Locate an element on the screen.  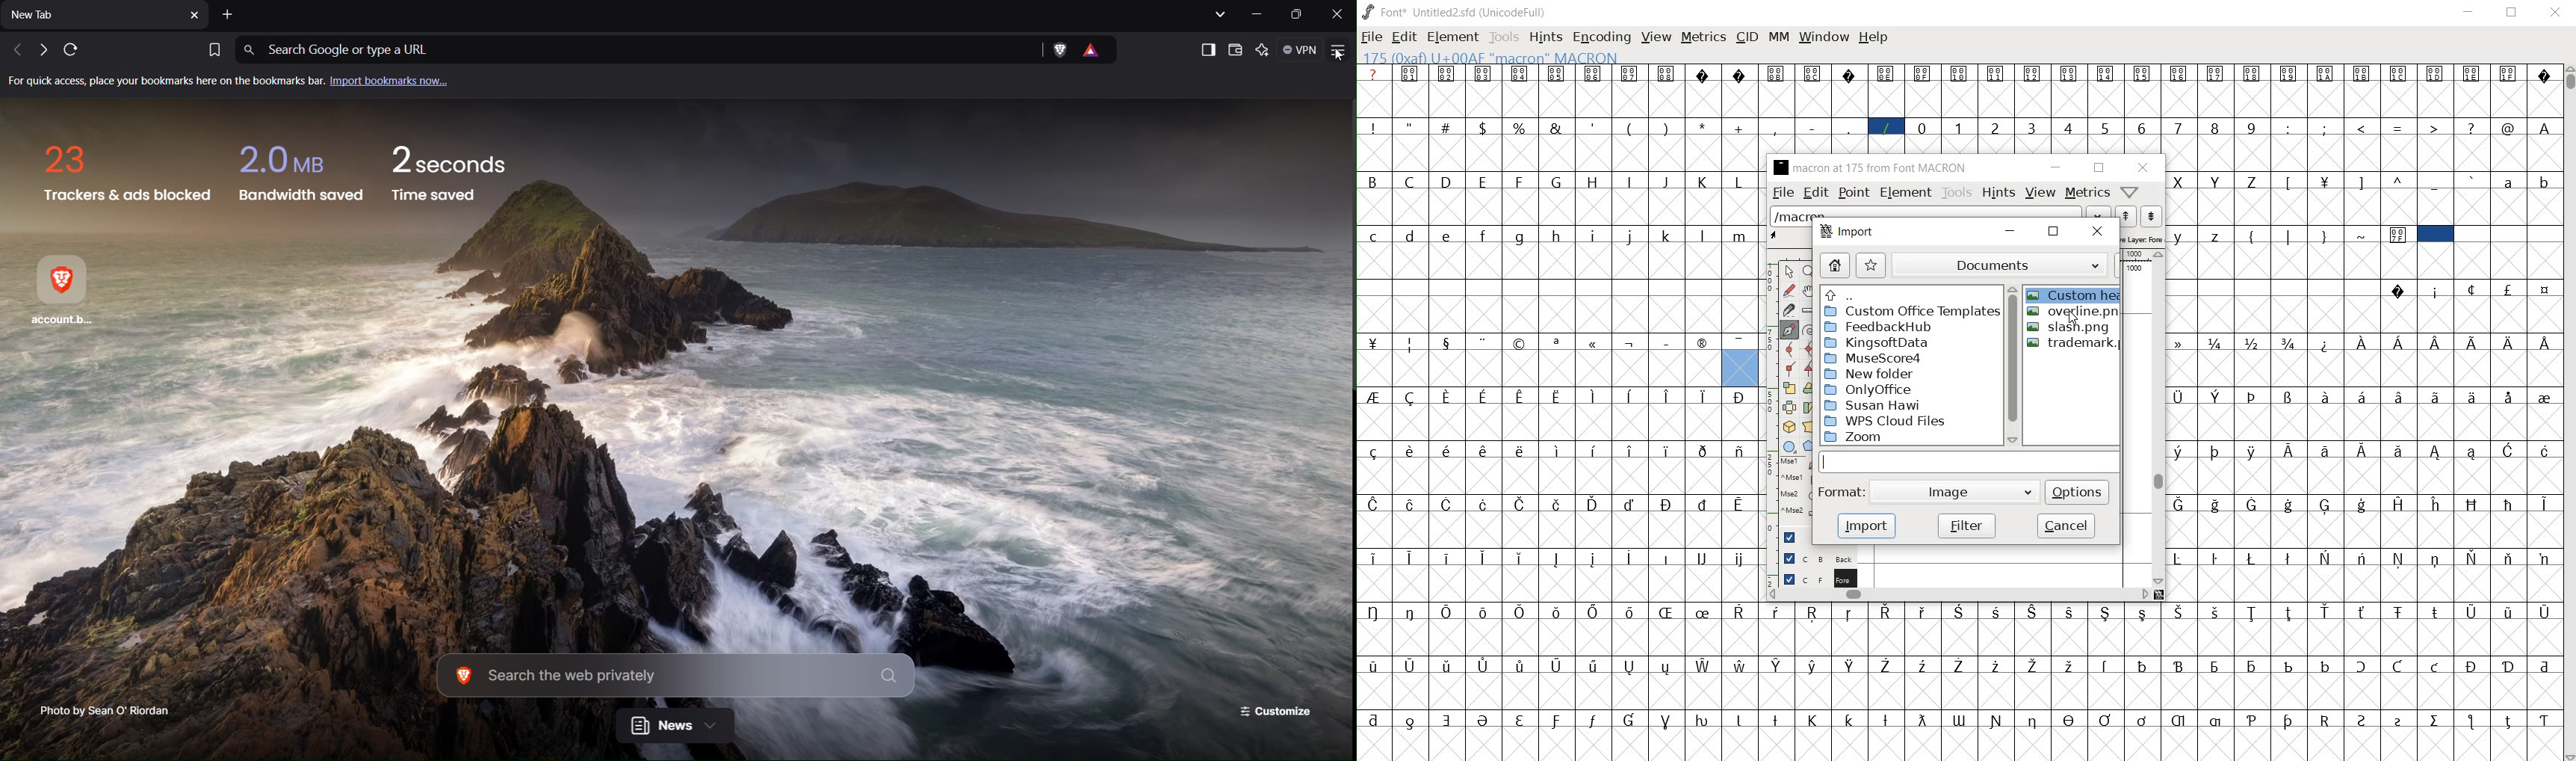
Y is located at coordinates (2216, 180).